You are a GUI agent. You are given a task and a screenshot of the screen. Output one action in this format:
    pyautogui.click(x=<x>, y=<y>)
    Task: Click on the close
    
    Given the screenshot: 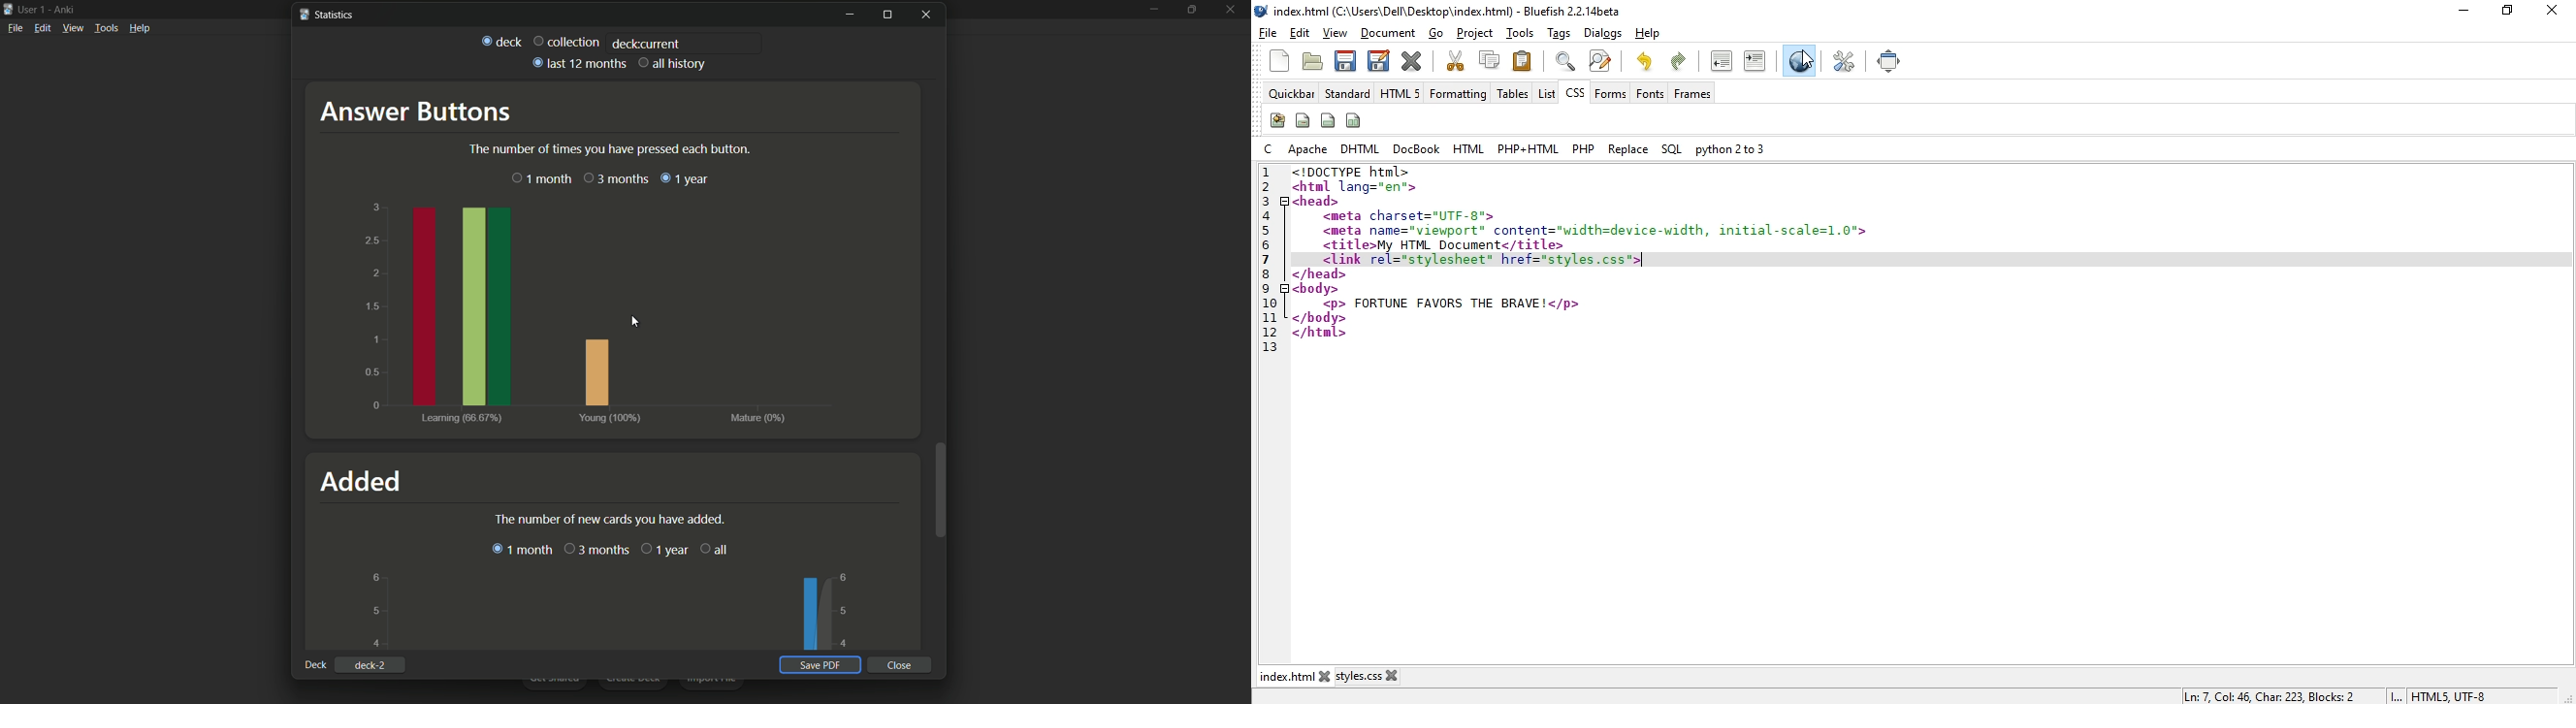 What is the action you would take?
    pyautogui.click(x=1397, y=675)
    